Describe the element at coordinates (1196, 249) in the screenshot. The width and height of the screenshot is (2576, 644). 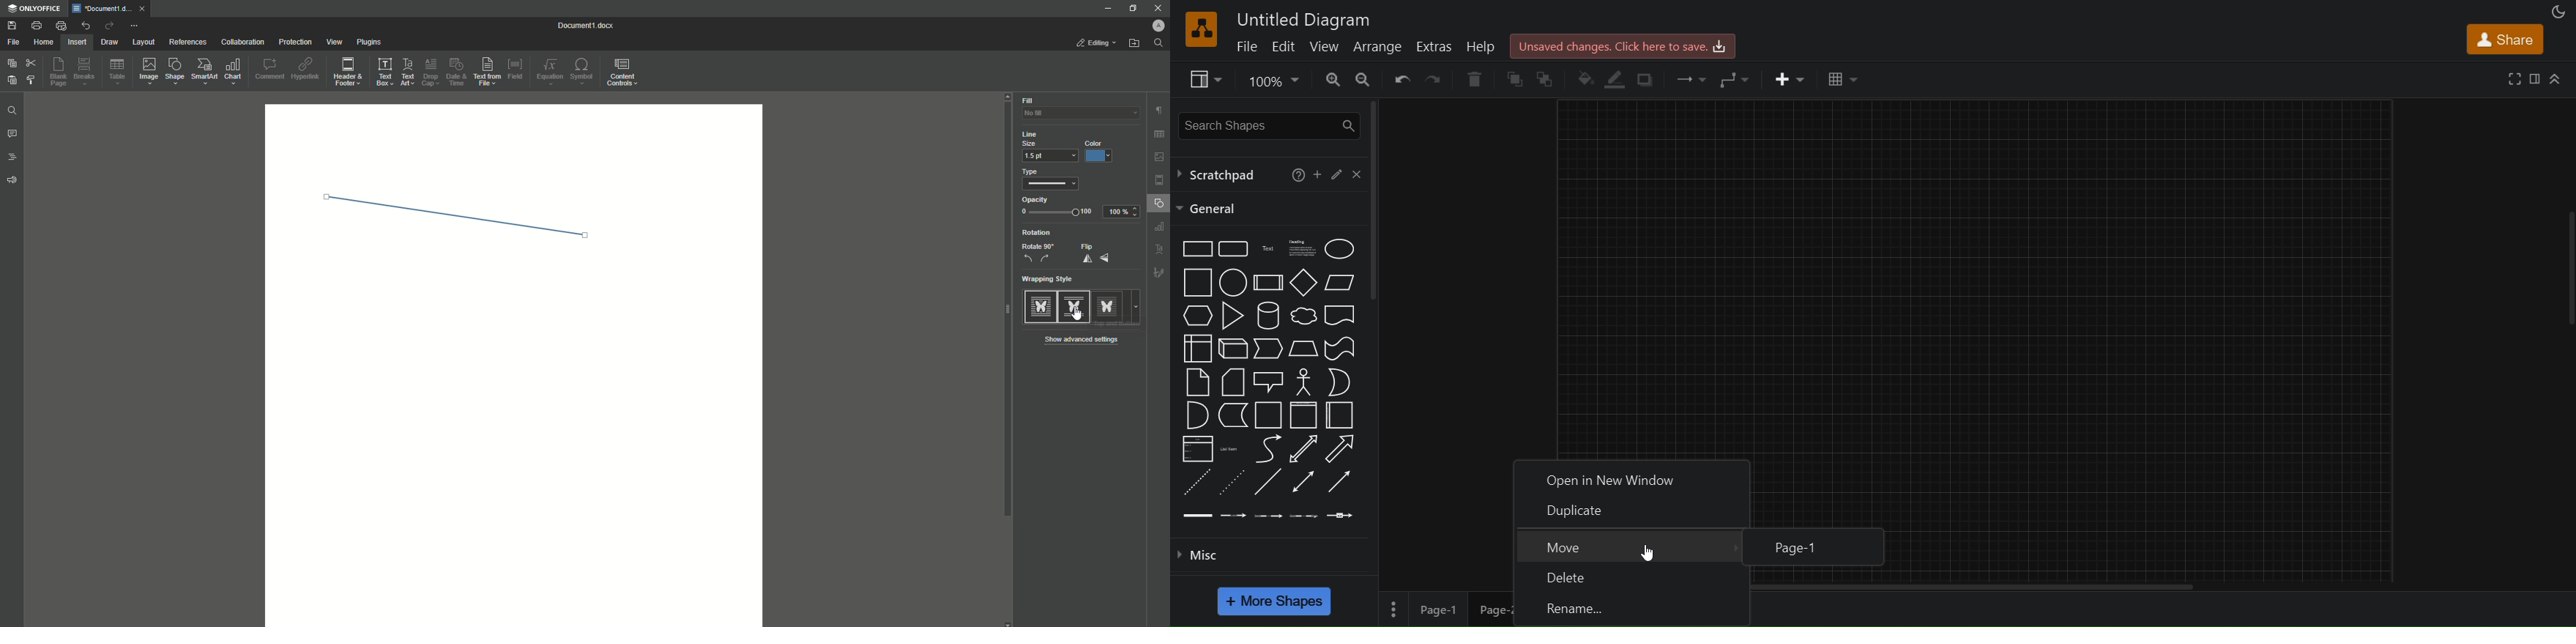
I see `rectsngle` at that location.